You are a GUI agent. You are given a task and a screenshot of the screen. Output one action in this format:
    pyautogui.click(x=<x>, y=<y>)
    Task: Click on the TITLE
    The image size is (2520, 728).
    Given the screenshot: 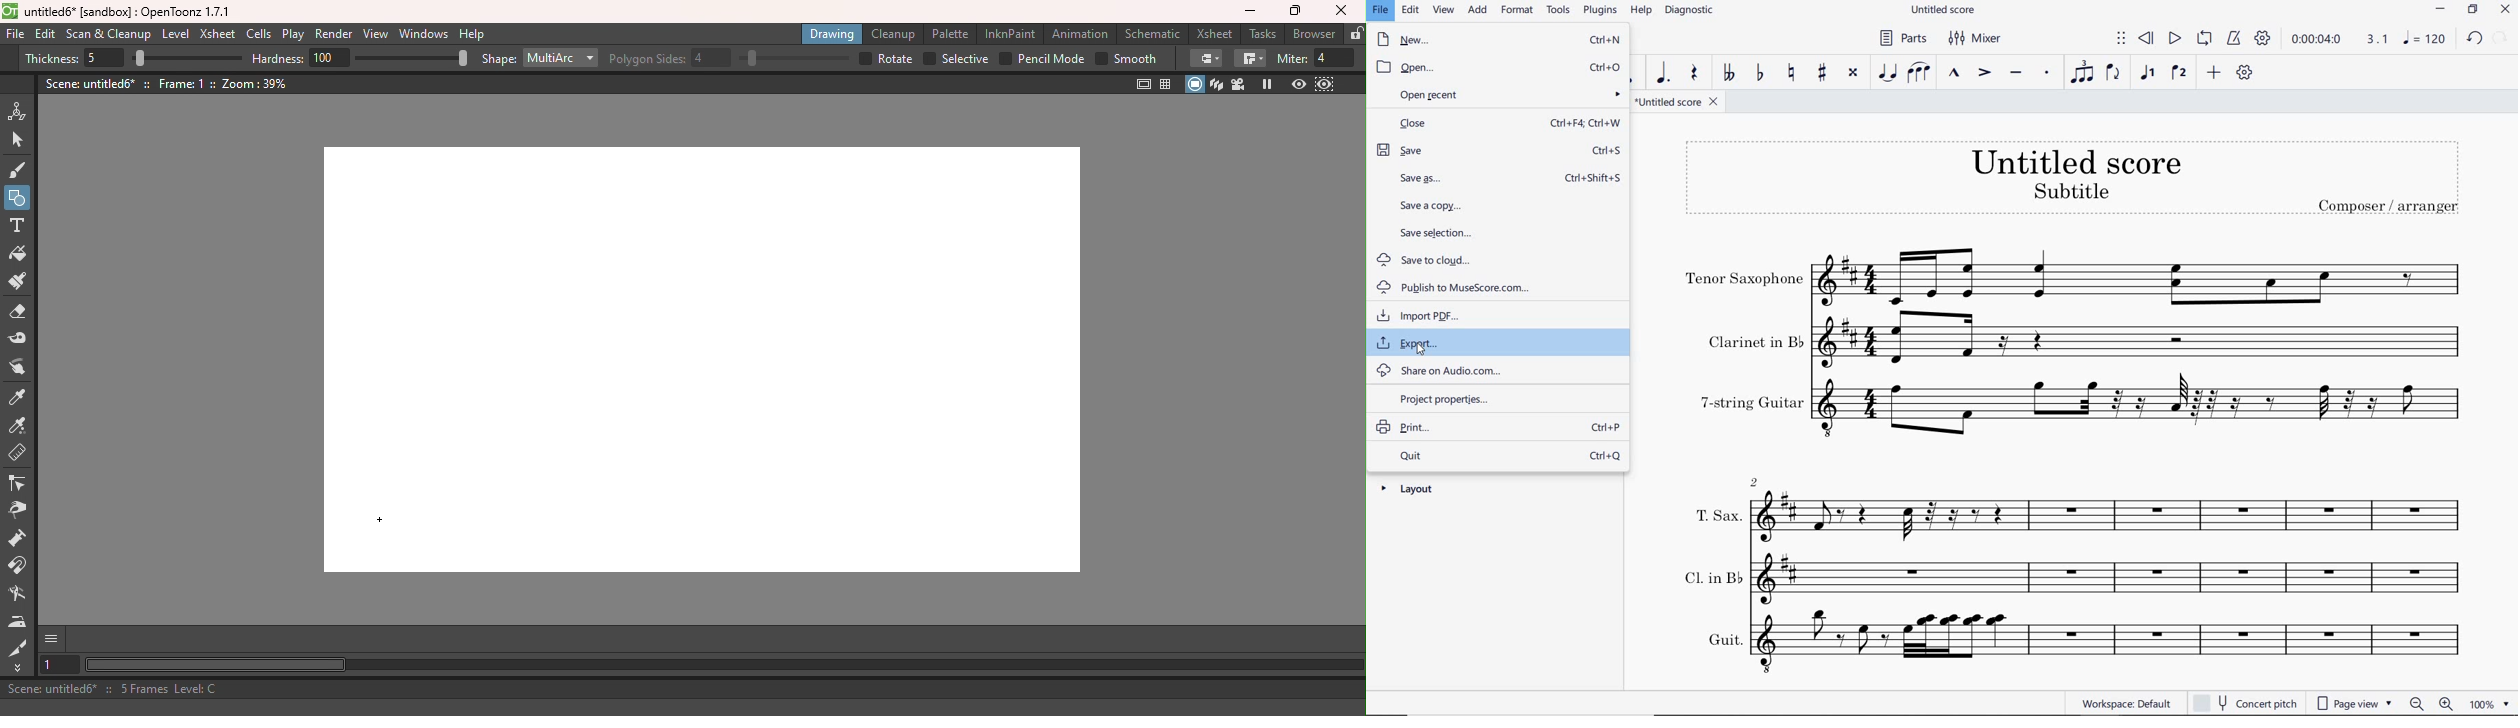 What is the action you would take?
    pyautogui.click(x=2070, y=178)
    